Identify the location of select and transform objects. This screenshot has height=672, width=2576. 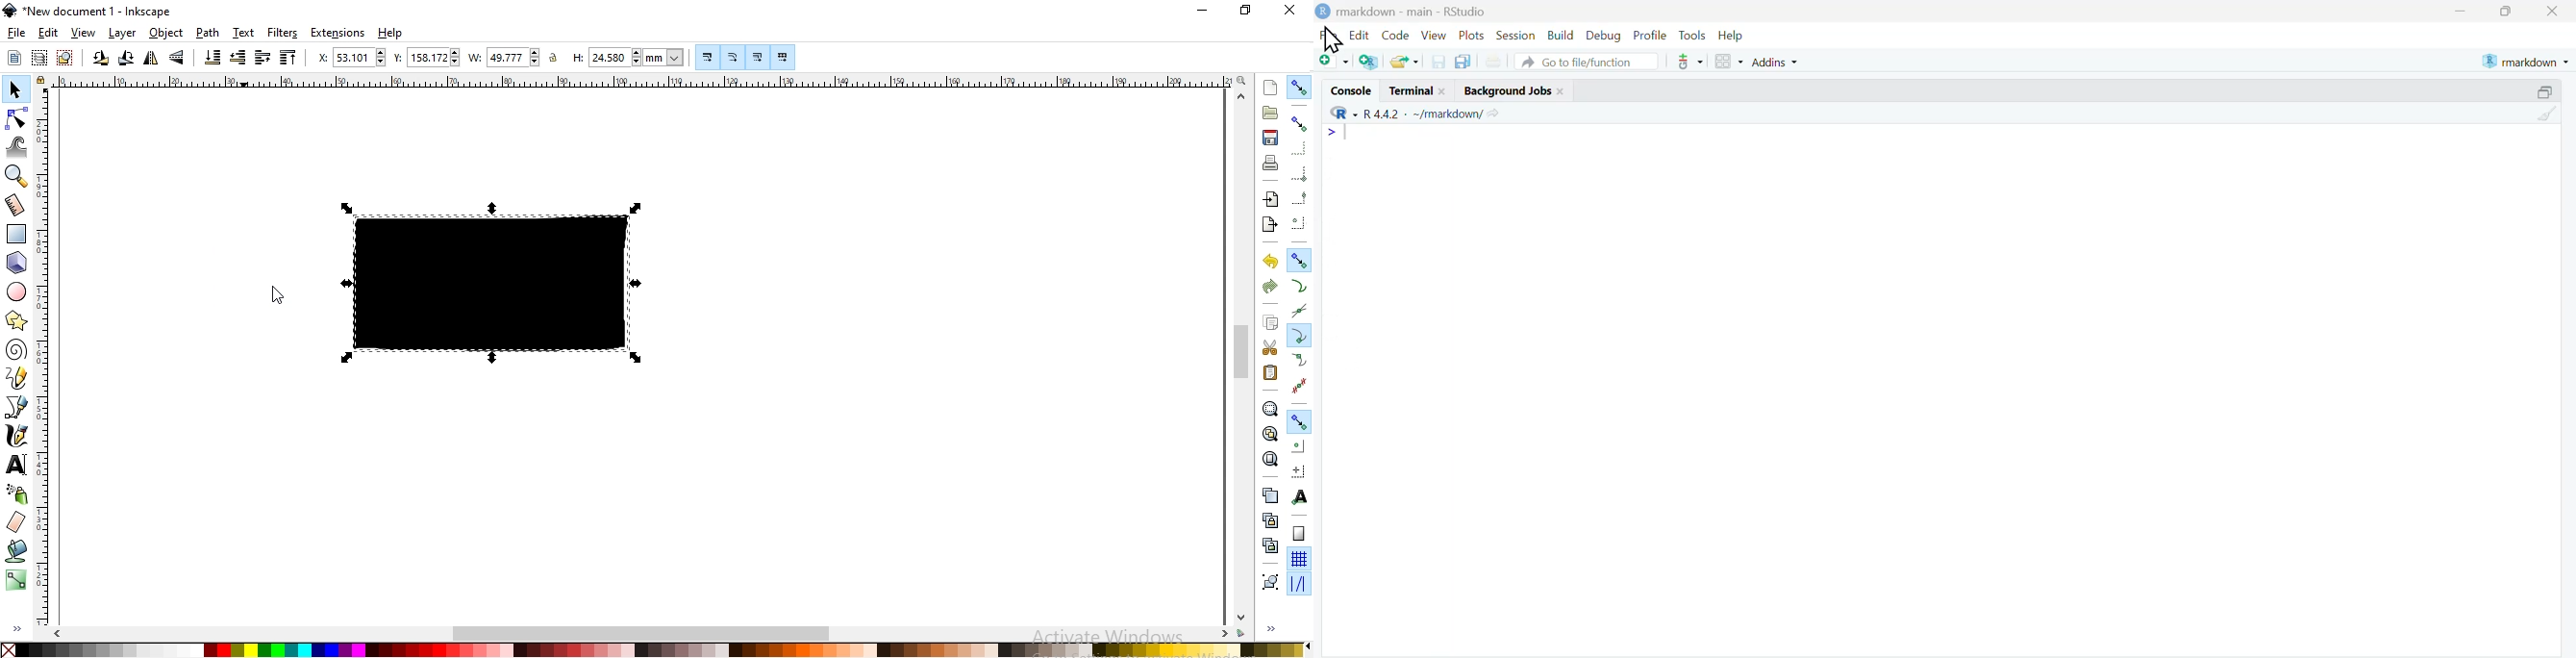
(16, 89).